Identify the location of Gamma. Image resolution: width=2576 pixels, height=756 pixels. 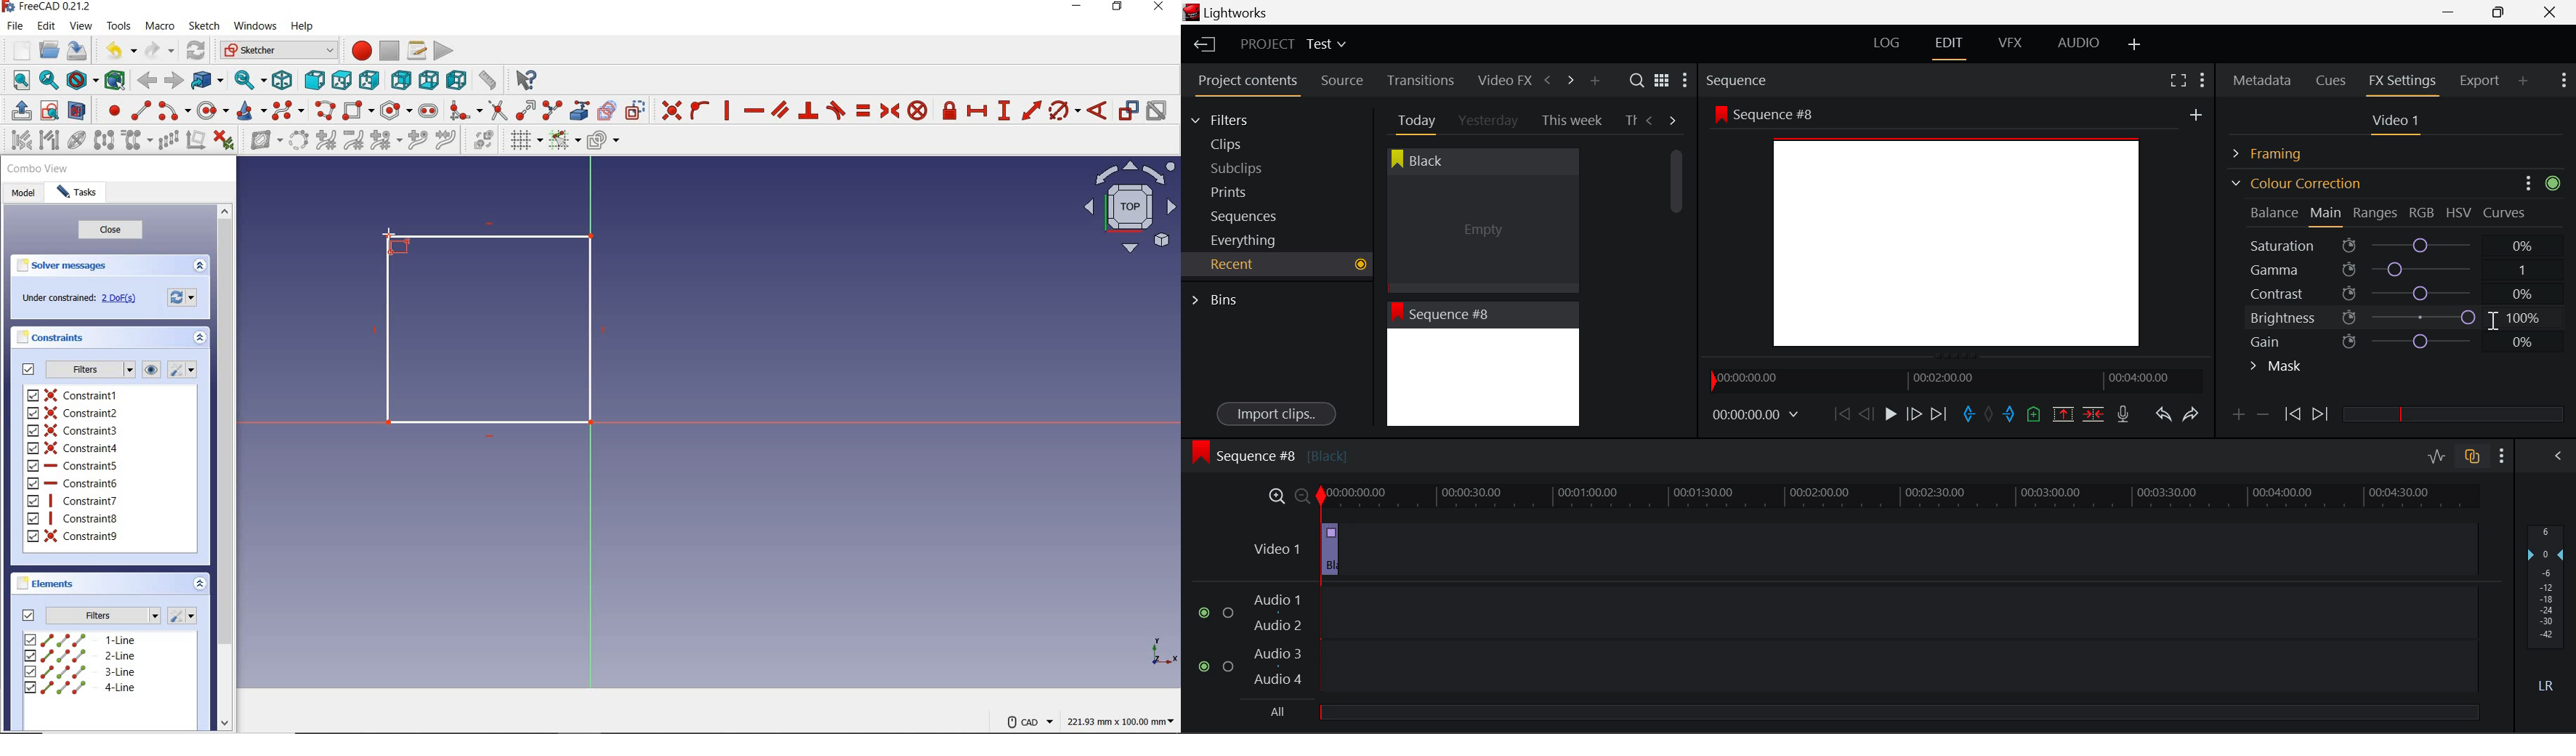
(2399, 270).